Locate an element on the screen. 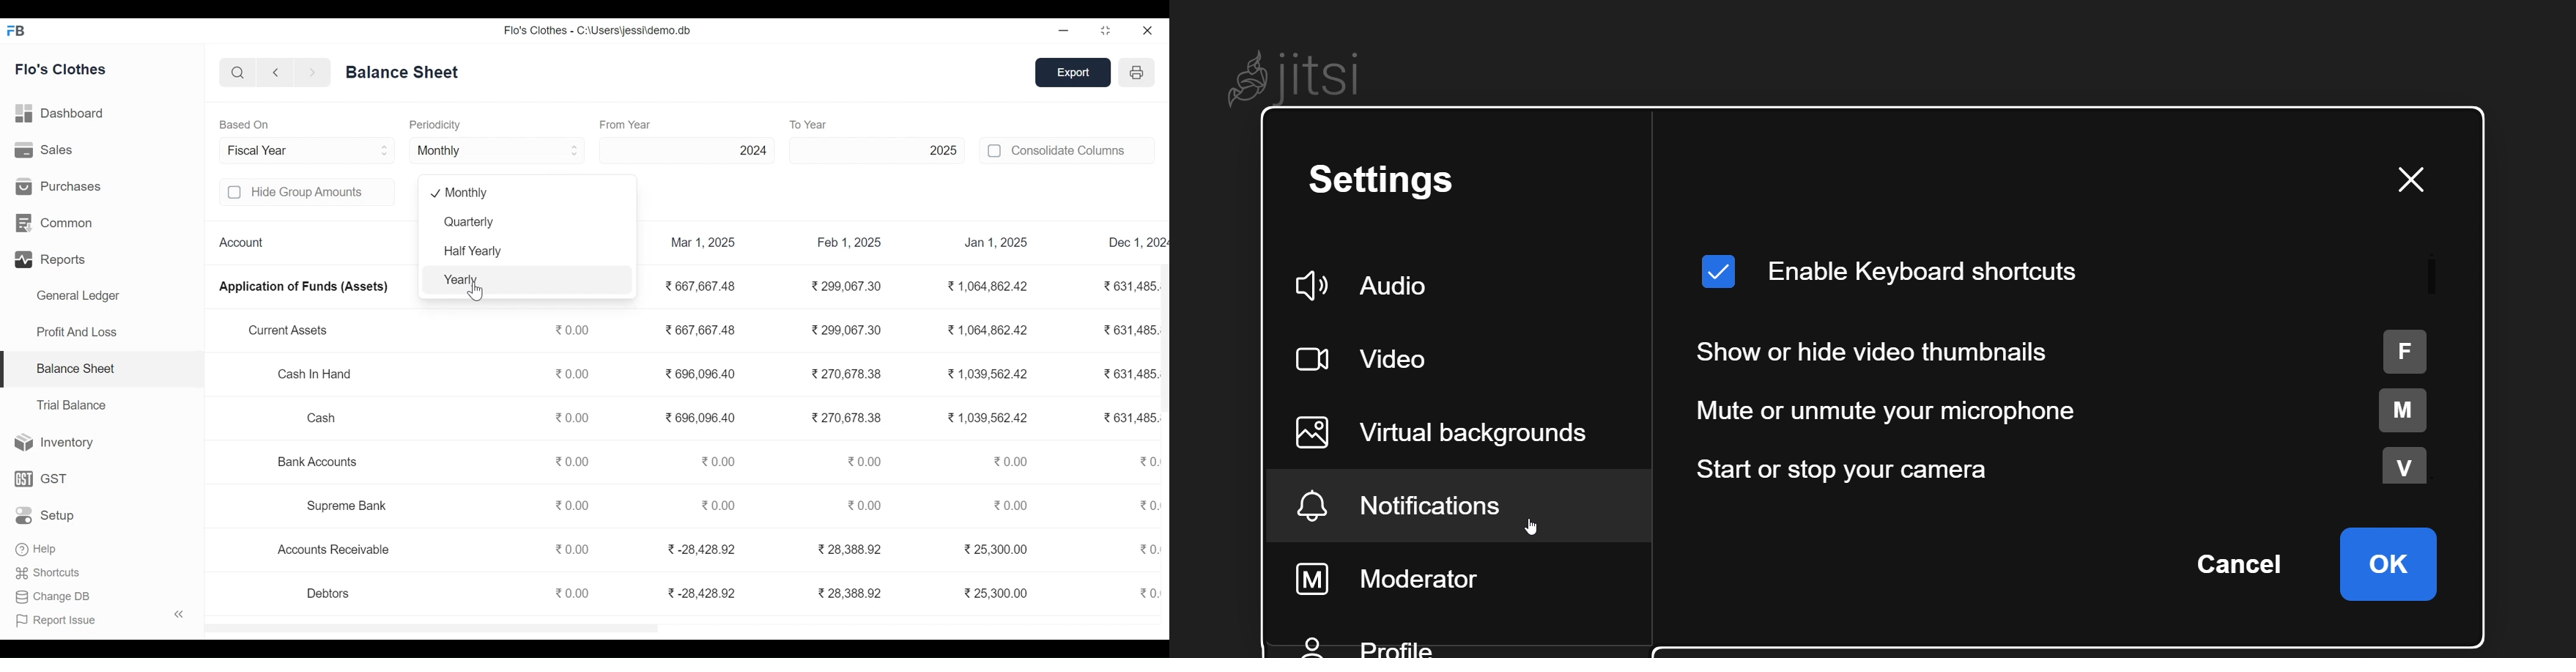 The image size is (2576, 672). sales is located at coordinates (46, 150).